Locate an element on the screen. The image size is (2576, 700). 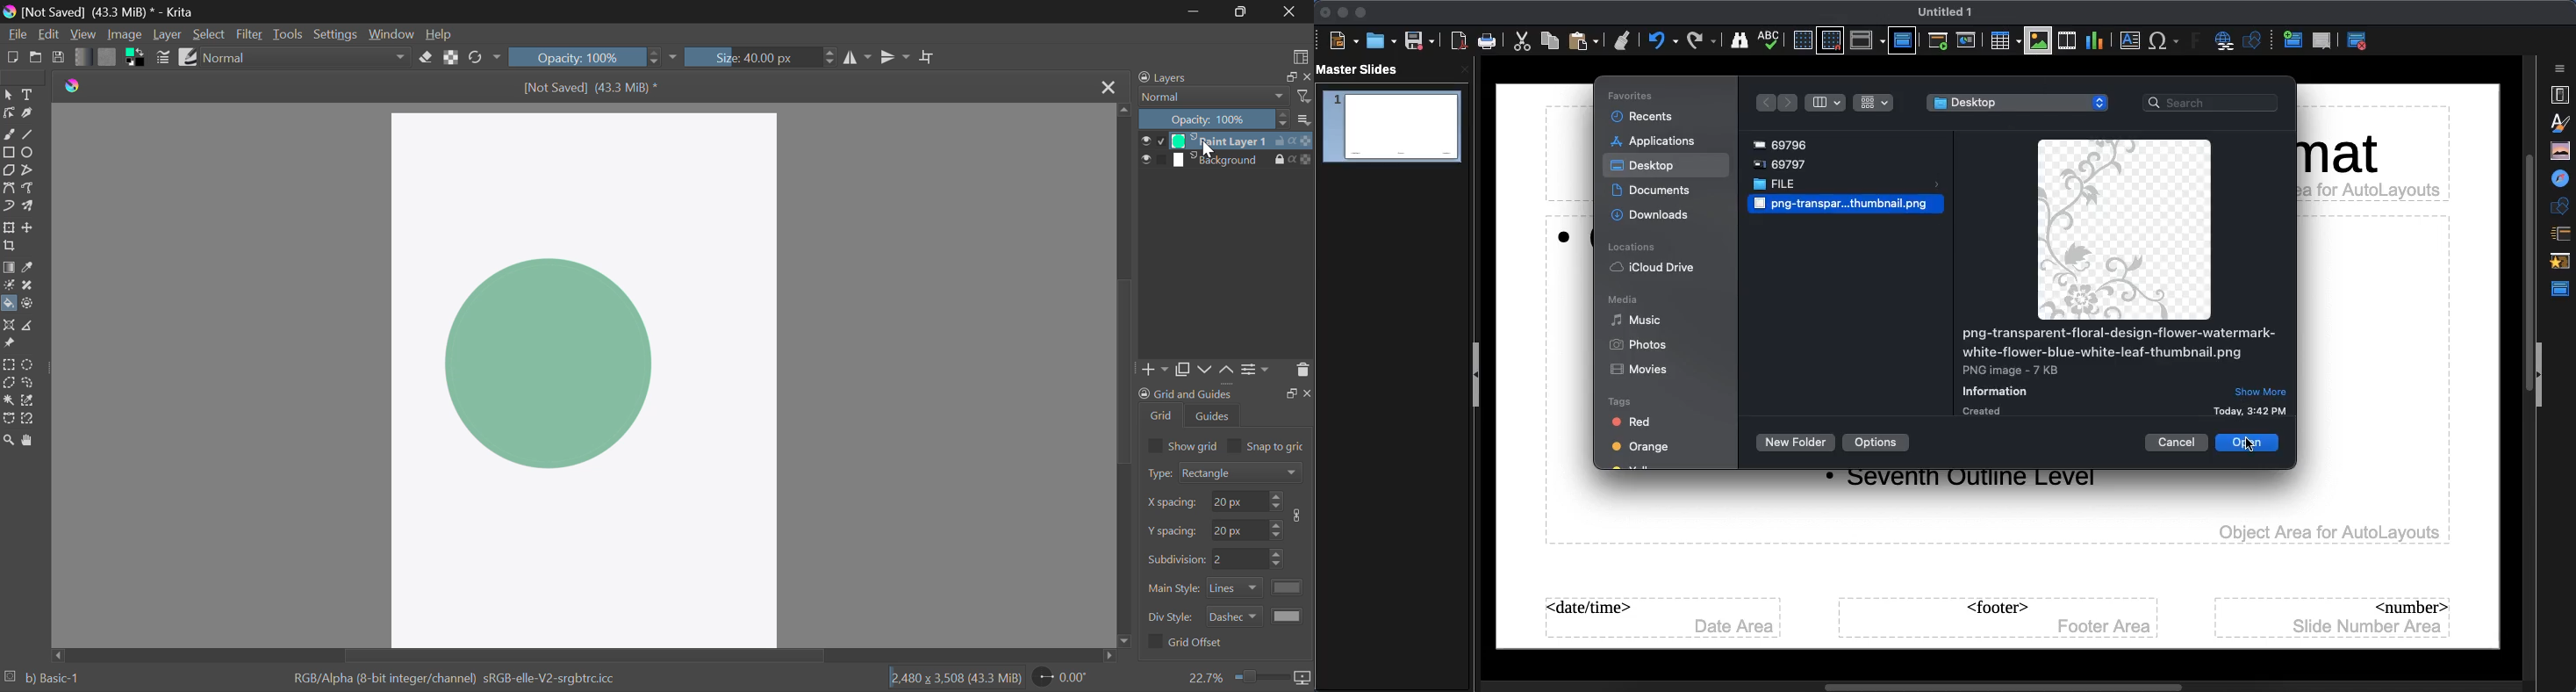
Video audio is located at coordinates (2065, 41).